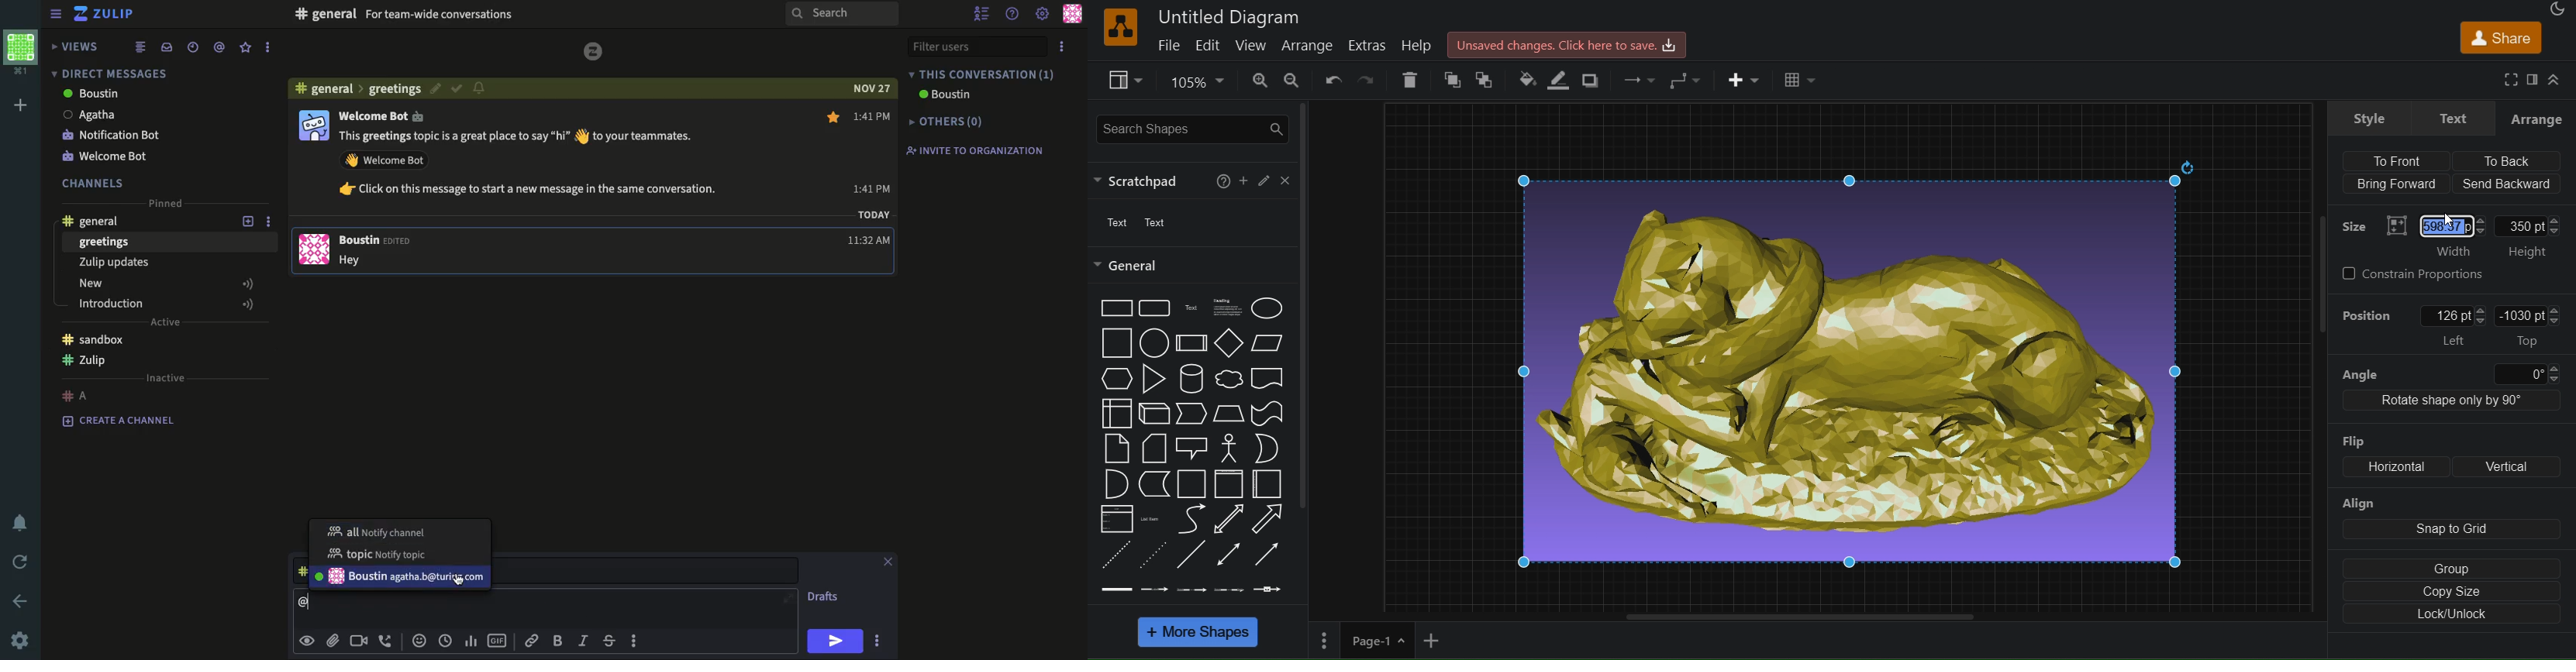  Describe the element at coordinates (1160, 222) in the screenshot. I see `Text` at that location.